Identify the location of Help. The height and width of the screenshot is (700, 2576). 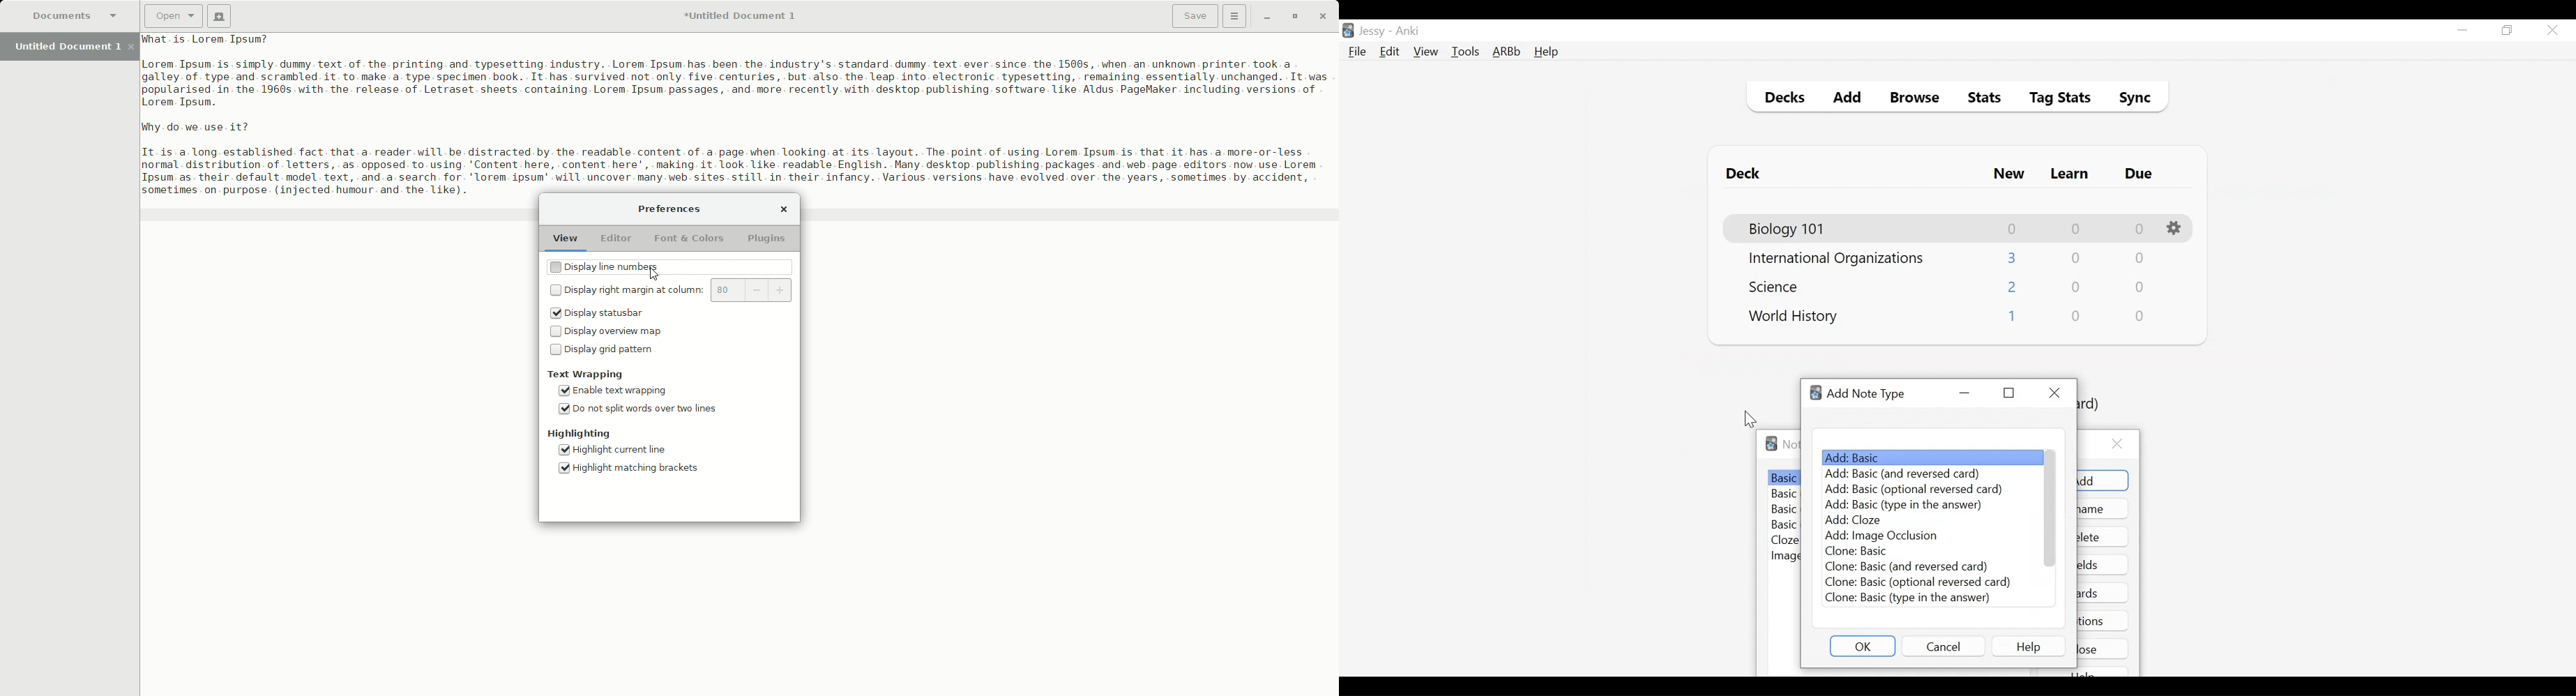
(1546, 53).